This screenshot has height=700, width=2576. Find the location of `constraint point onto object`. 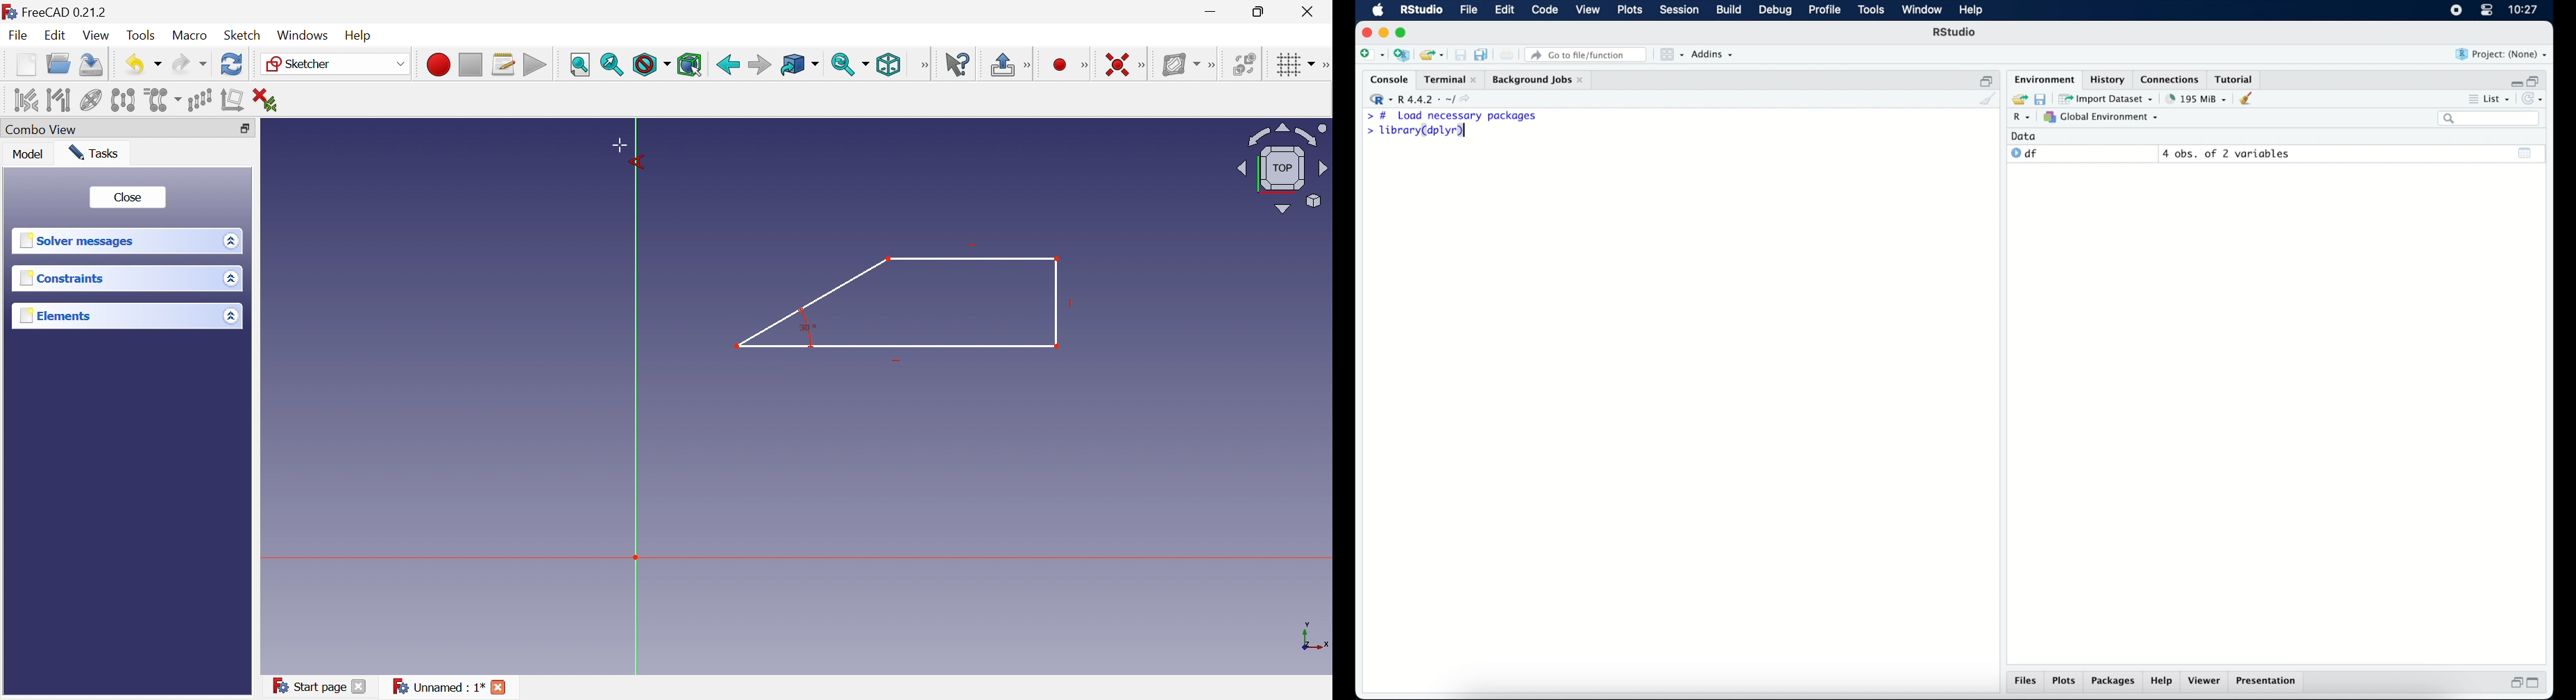

constraint point onto object is located at coordinates (1035, 63).